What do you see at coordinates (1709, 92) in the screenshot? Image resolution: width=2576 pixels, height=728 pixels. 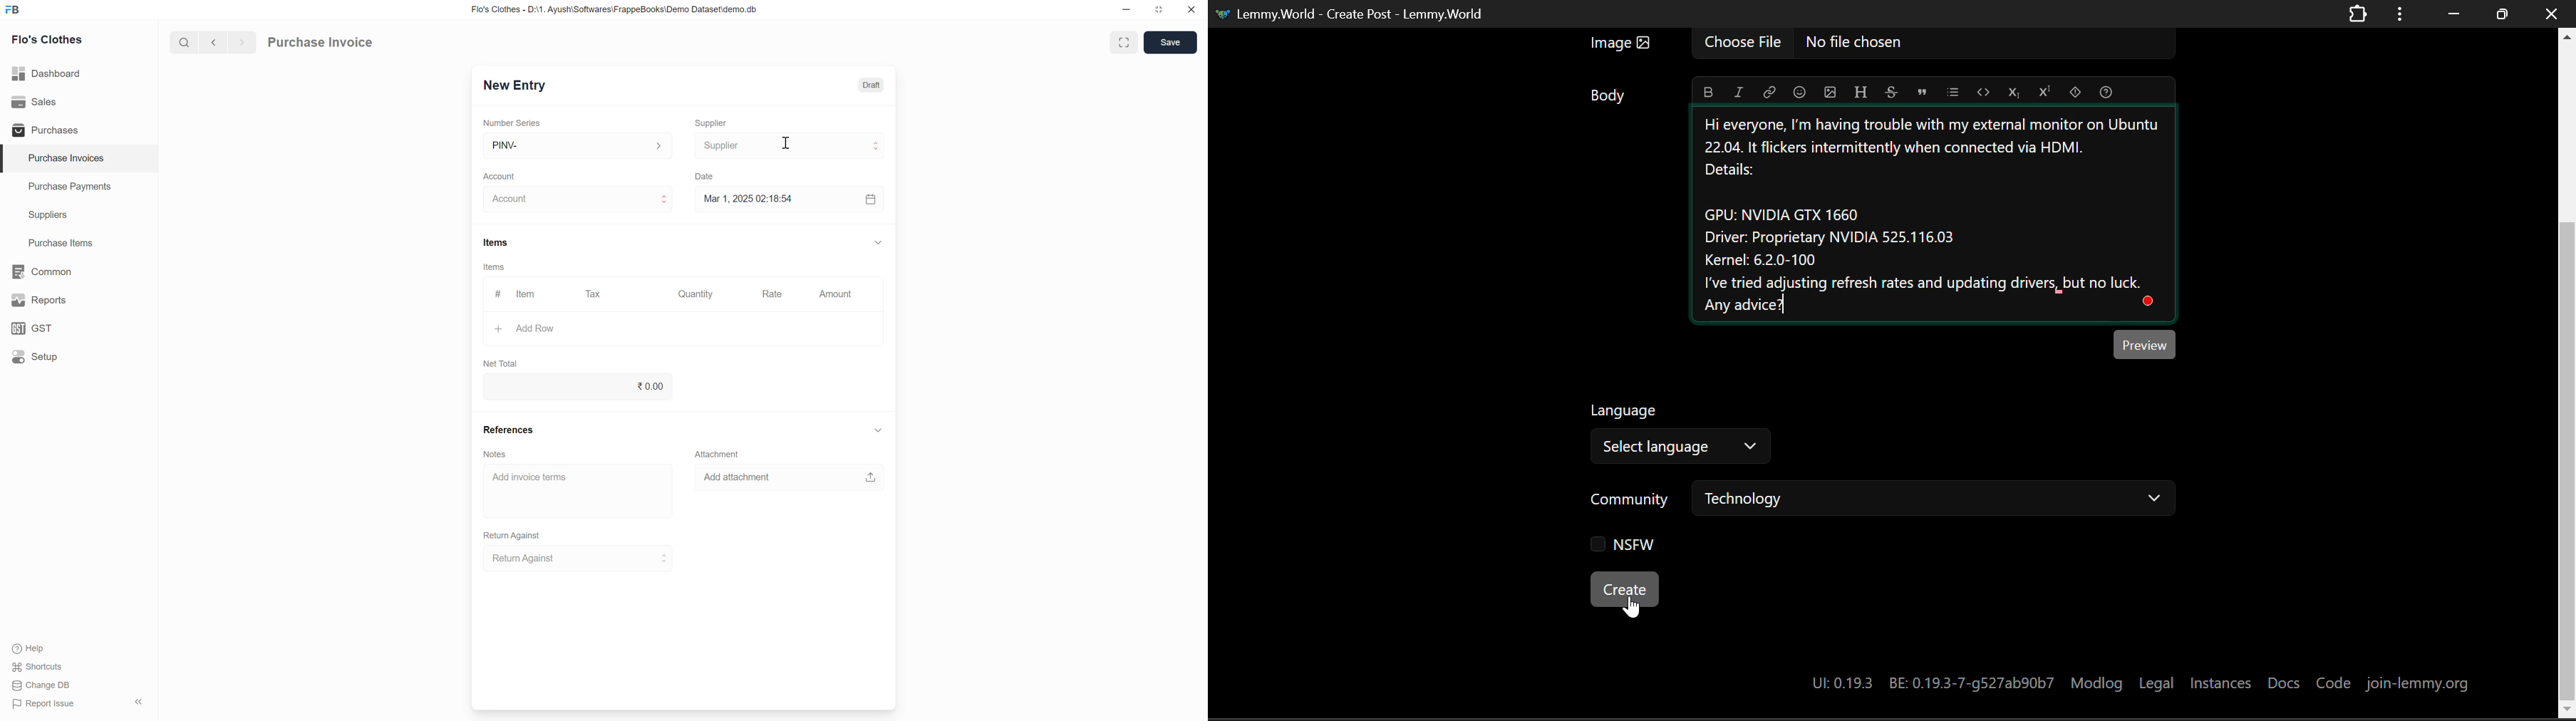 I see `Bold` at bounding box center [1709, 92].